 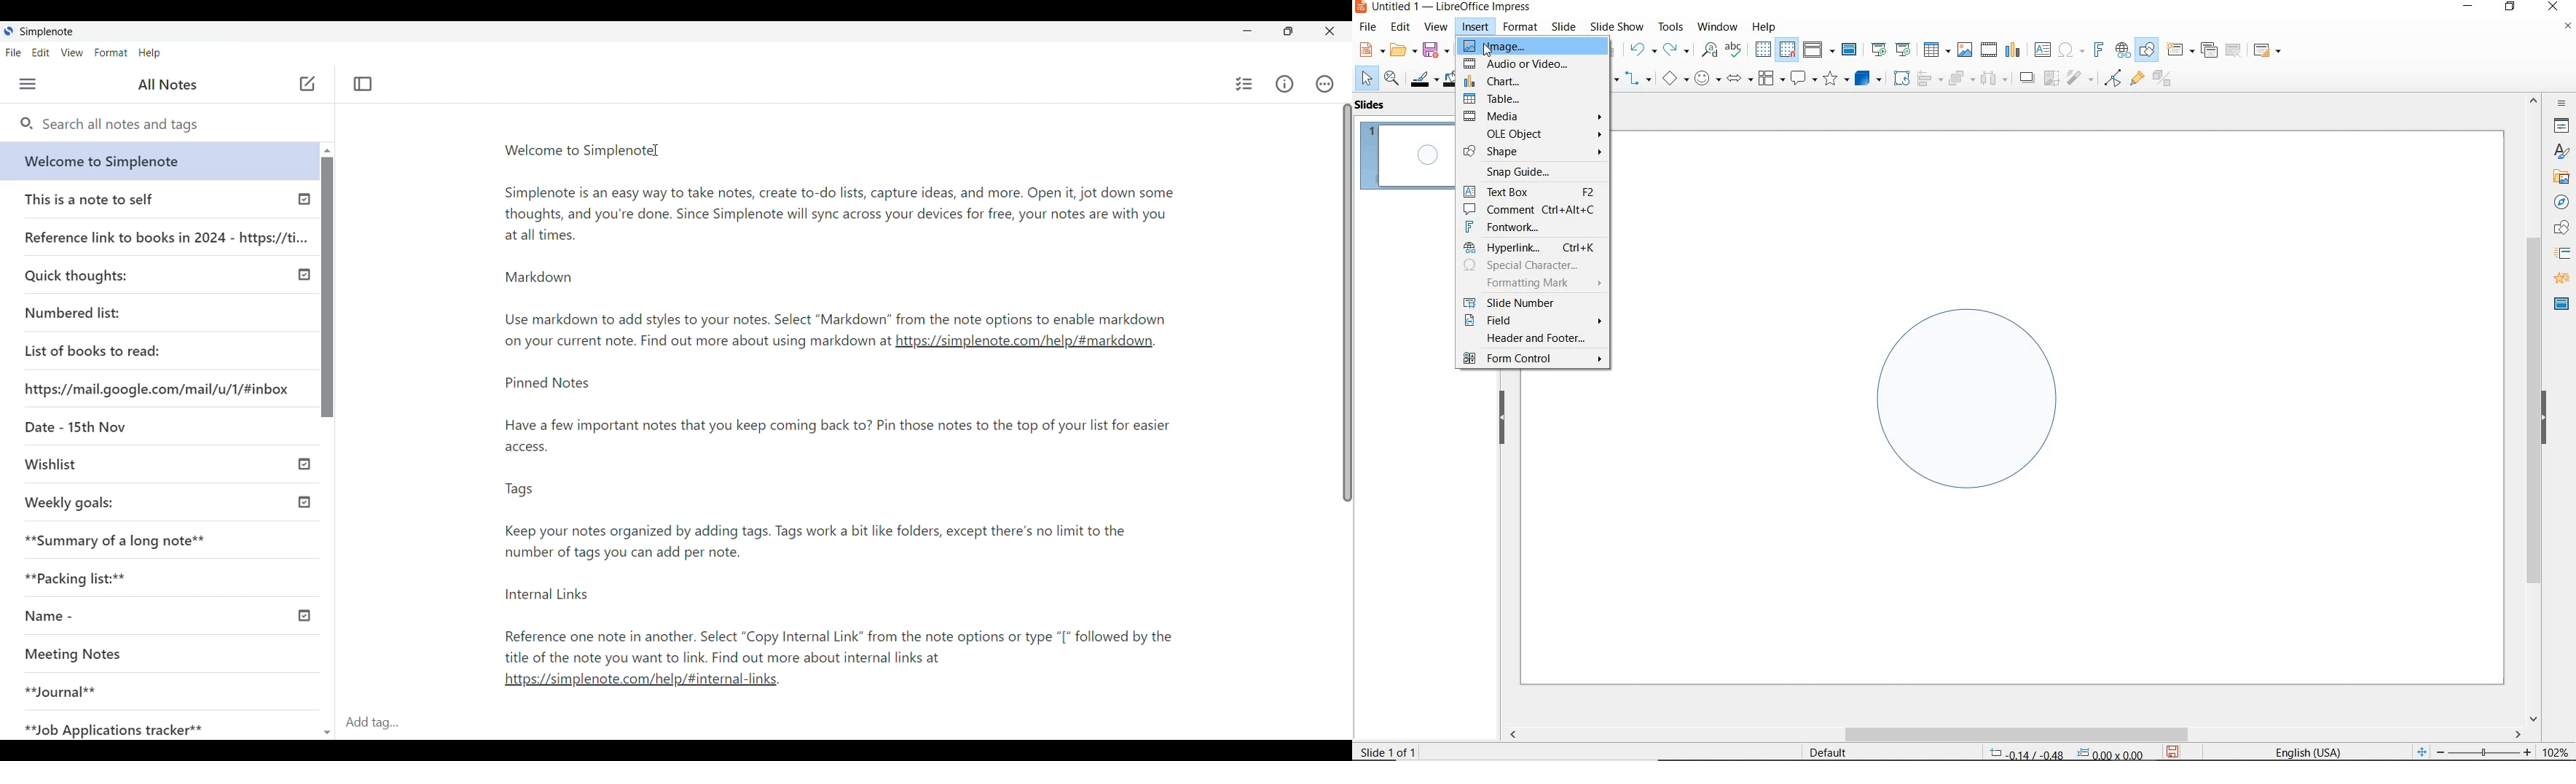 I want to click on arrange, so click(x=1958, y=77).